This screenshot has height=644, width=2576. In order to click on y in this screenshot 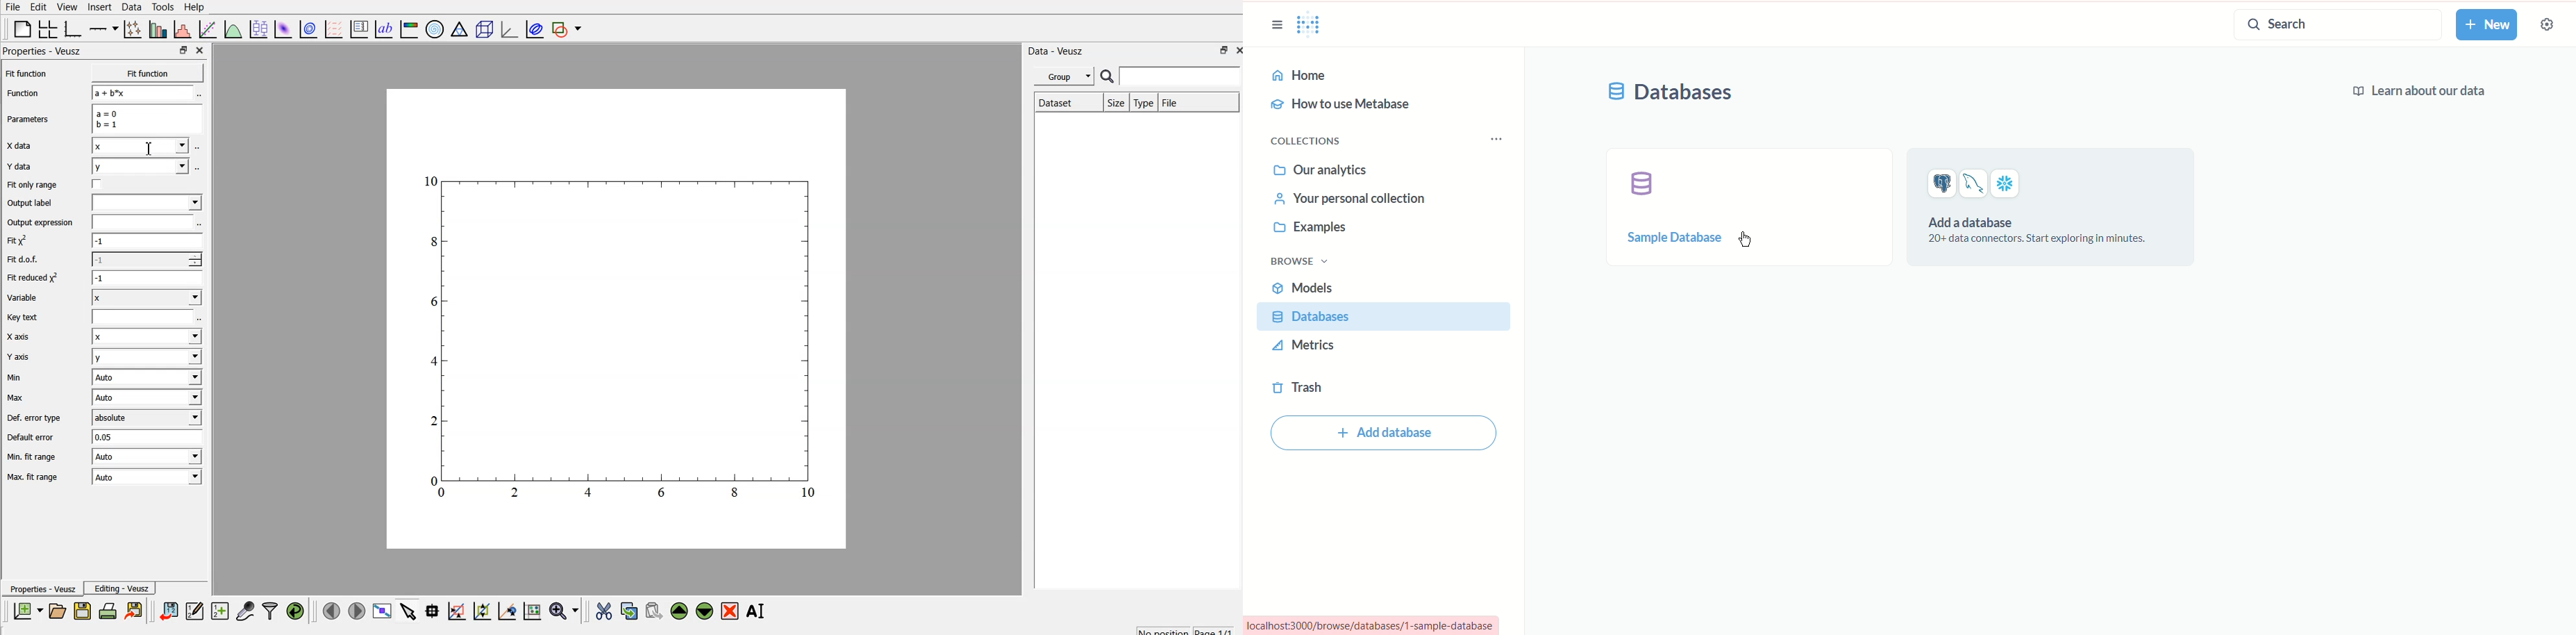, I will do `click(142, 166)`.